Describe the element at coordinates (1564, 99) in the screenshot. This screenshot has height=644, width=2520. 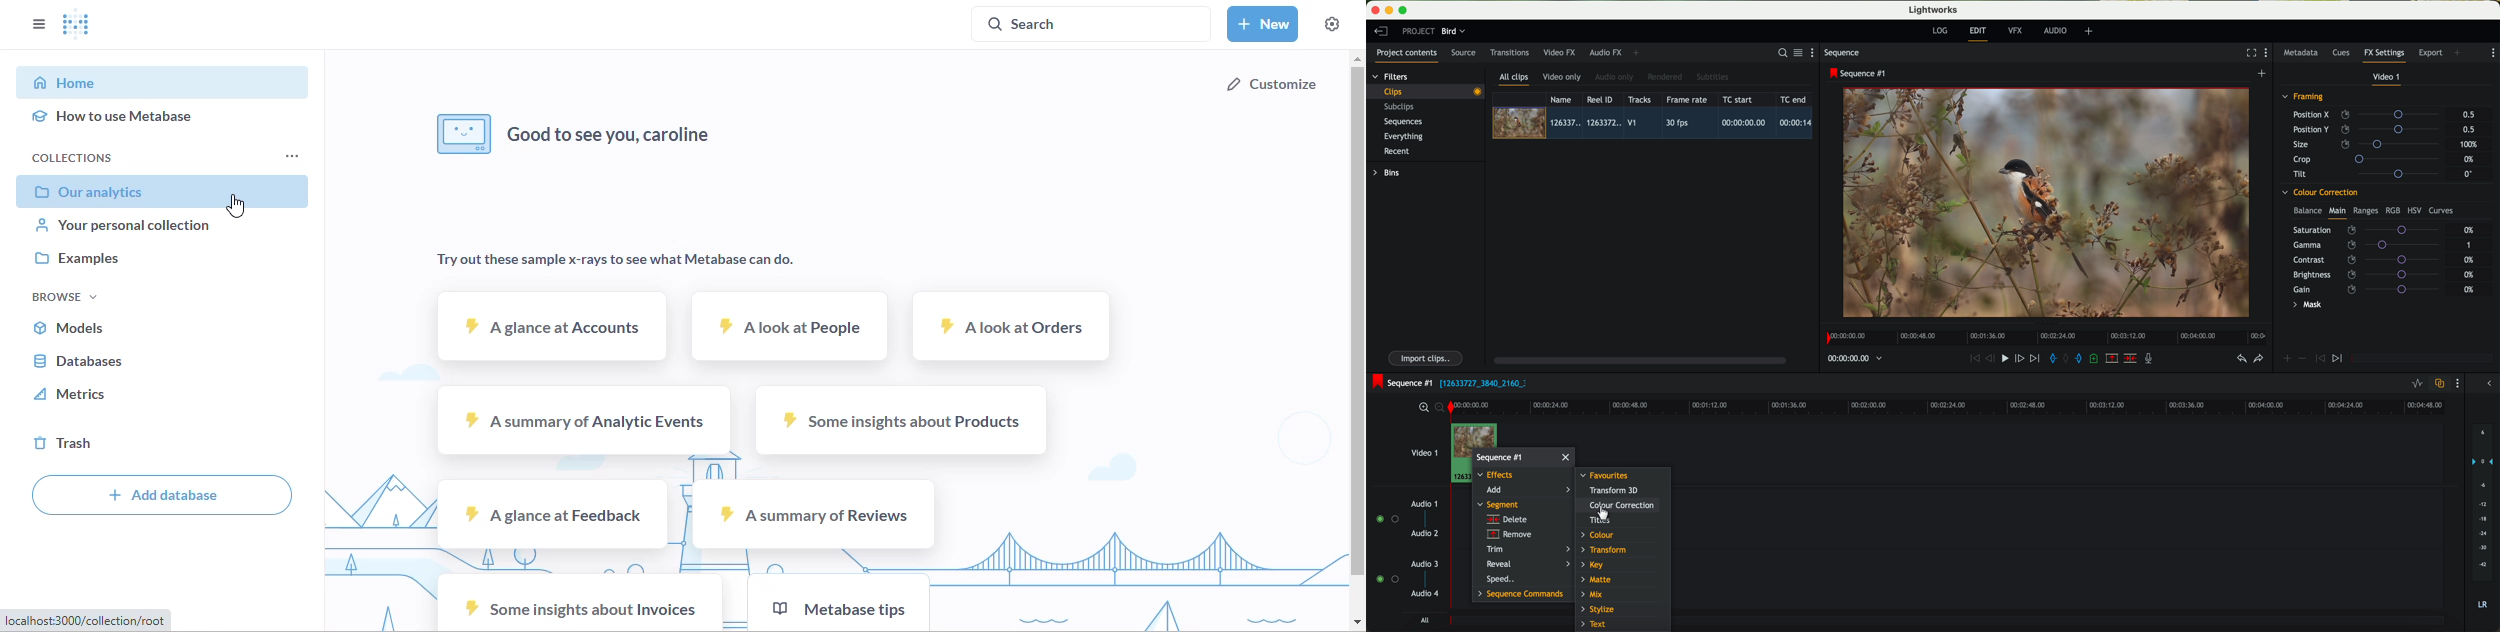
I see `name` at that location.